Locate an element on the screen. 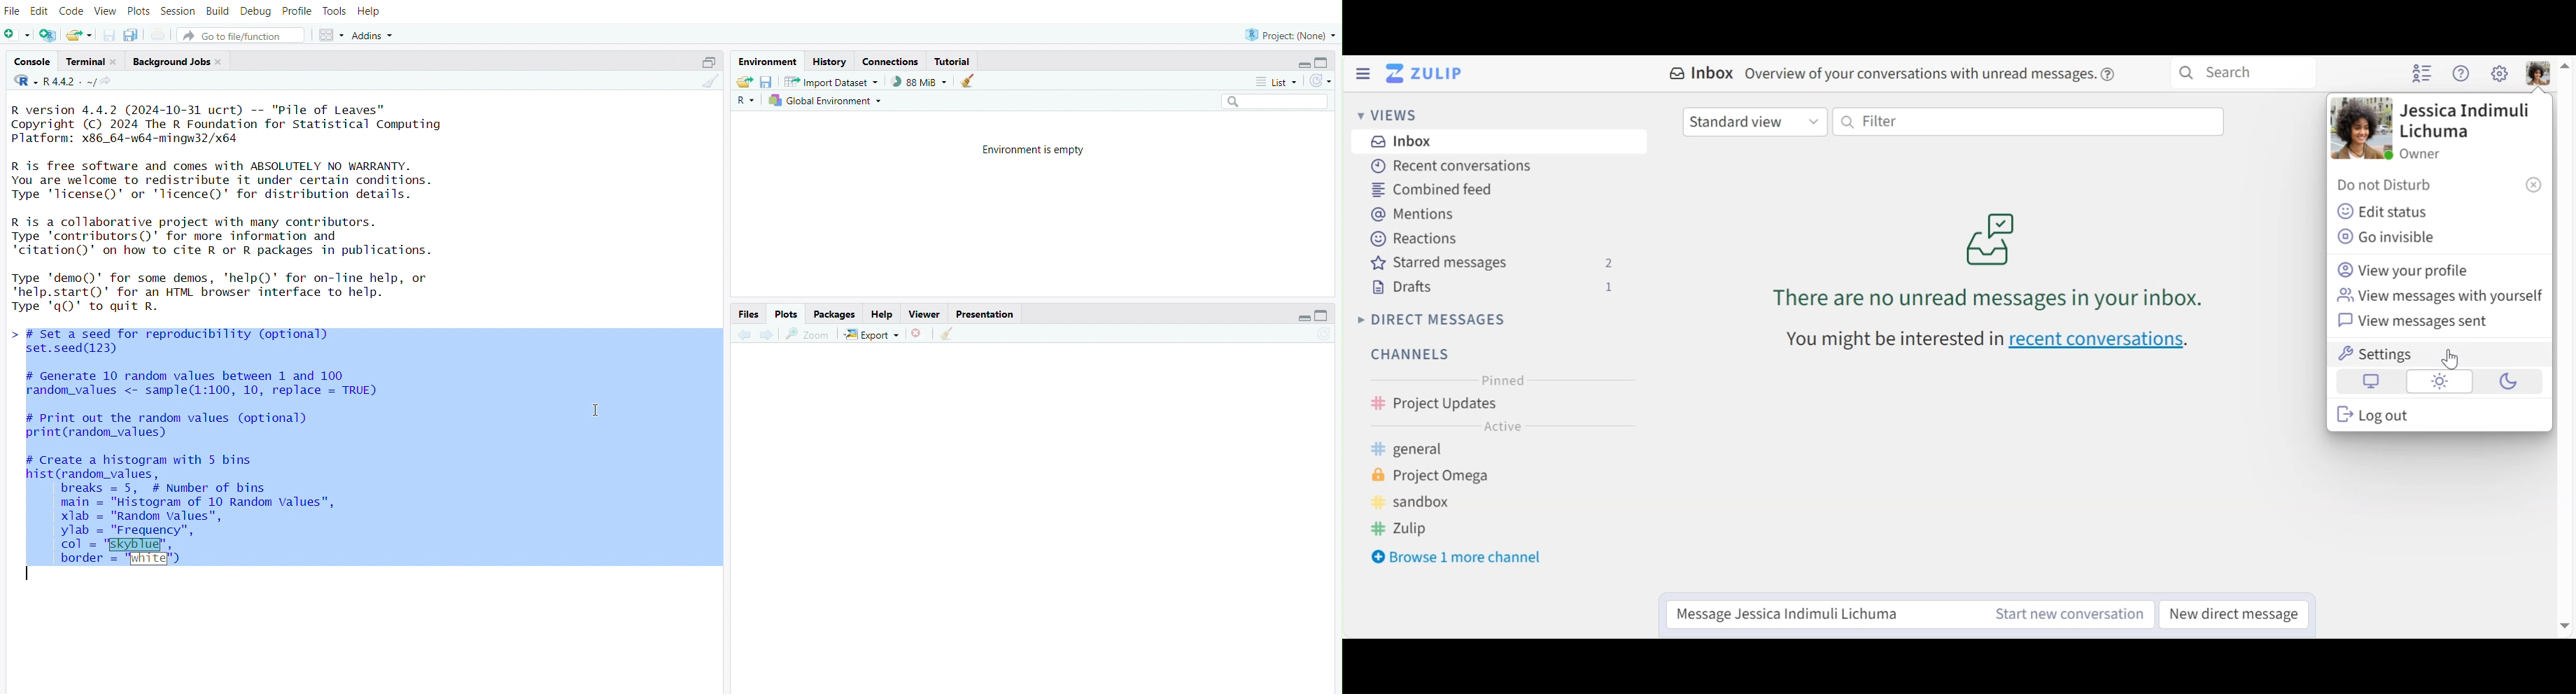 This screenshot has height=700, width=2576. next plot is located at coordinates (766, 335).